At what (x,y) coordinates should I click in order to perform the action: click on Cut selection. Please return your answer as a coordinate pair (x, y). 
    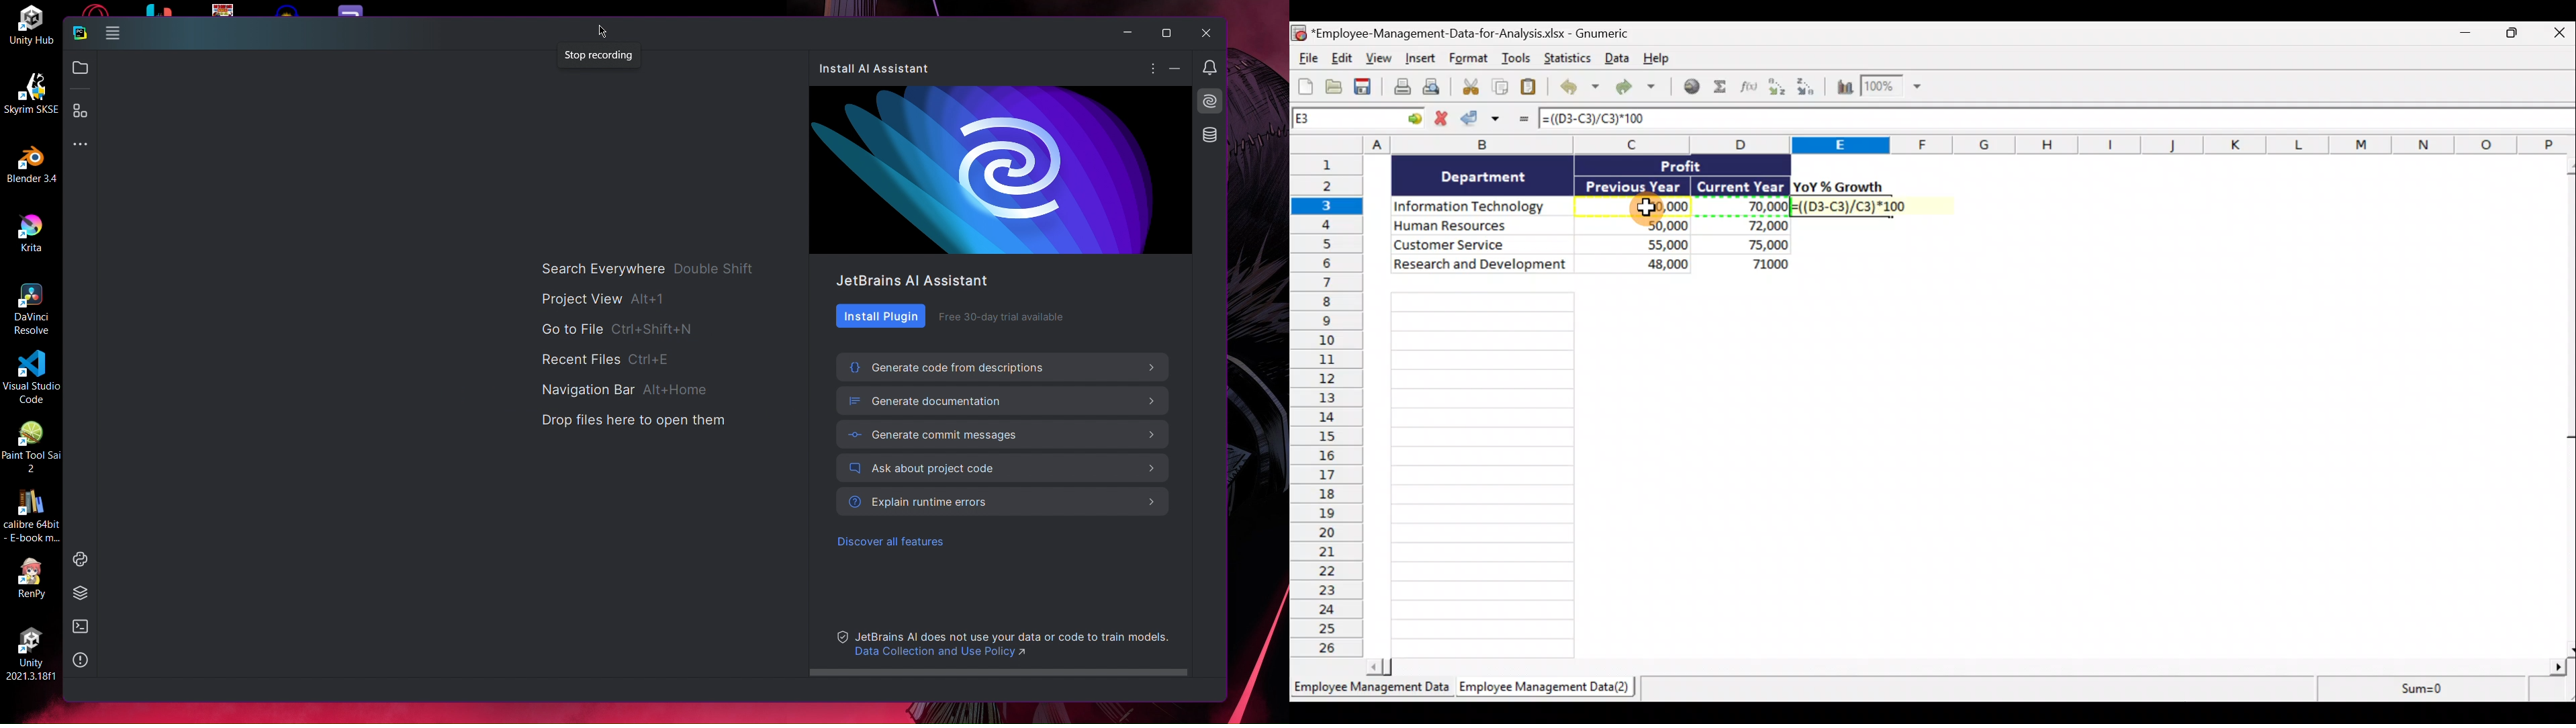
    Looking at the image, I should click on (1467, 88).